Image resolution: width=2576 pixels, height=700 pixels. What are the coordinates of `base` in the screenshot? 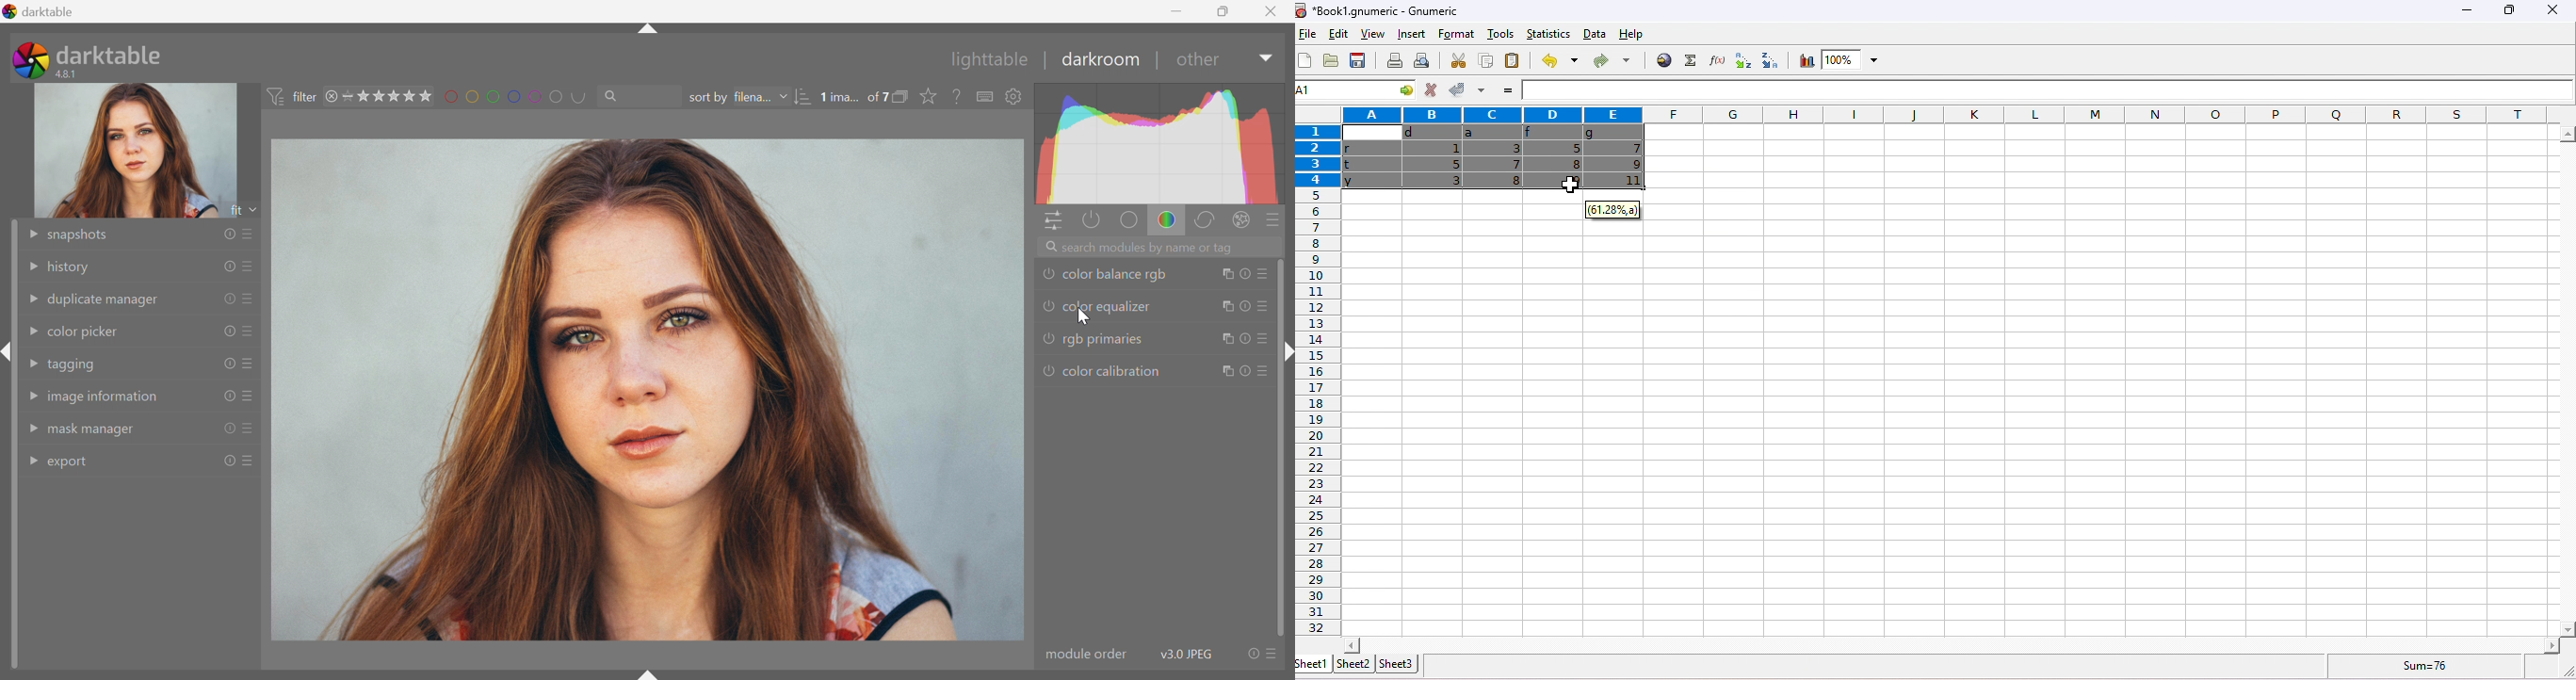 It's located at (1128, 221).